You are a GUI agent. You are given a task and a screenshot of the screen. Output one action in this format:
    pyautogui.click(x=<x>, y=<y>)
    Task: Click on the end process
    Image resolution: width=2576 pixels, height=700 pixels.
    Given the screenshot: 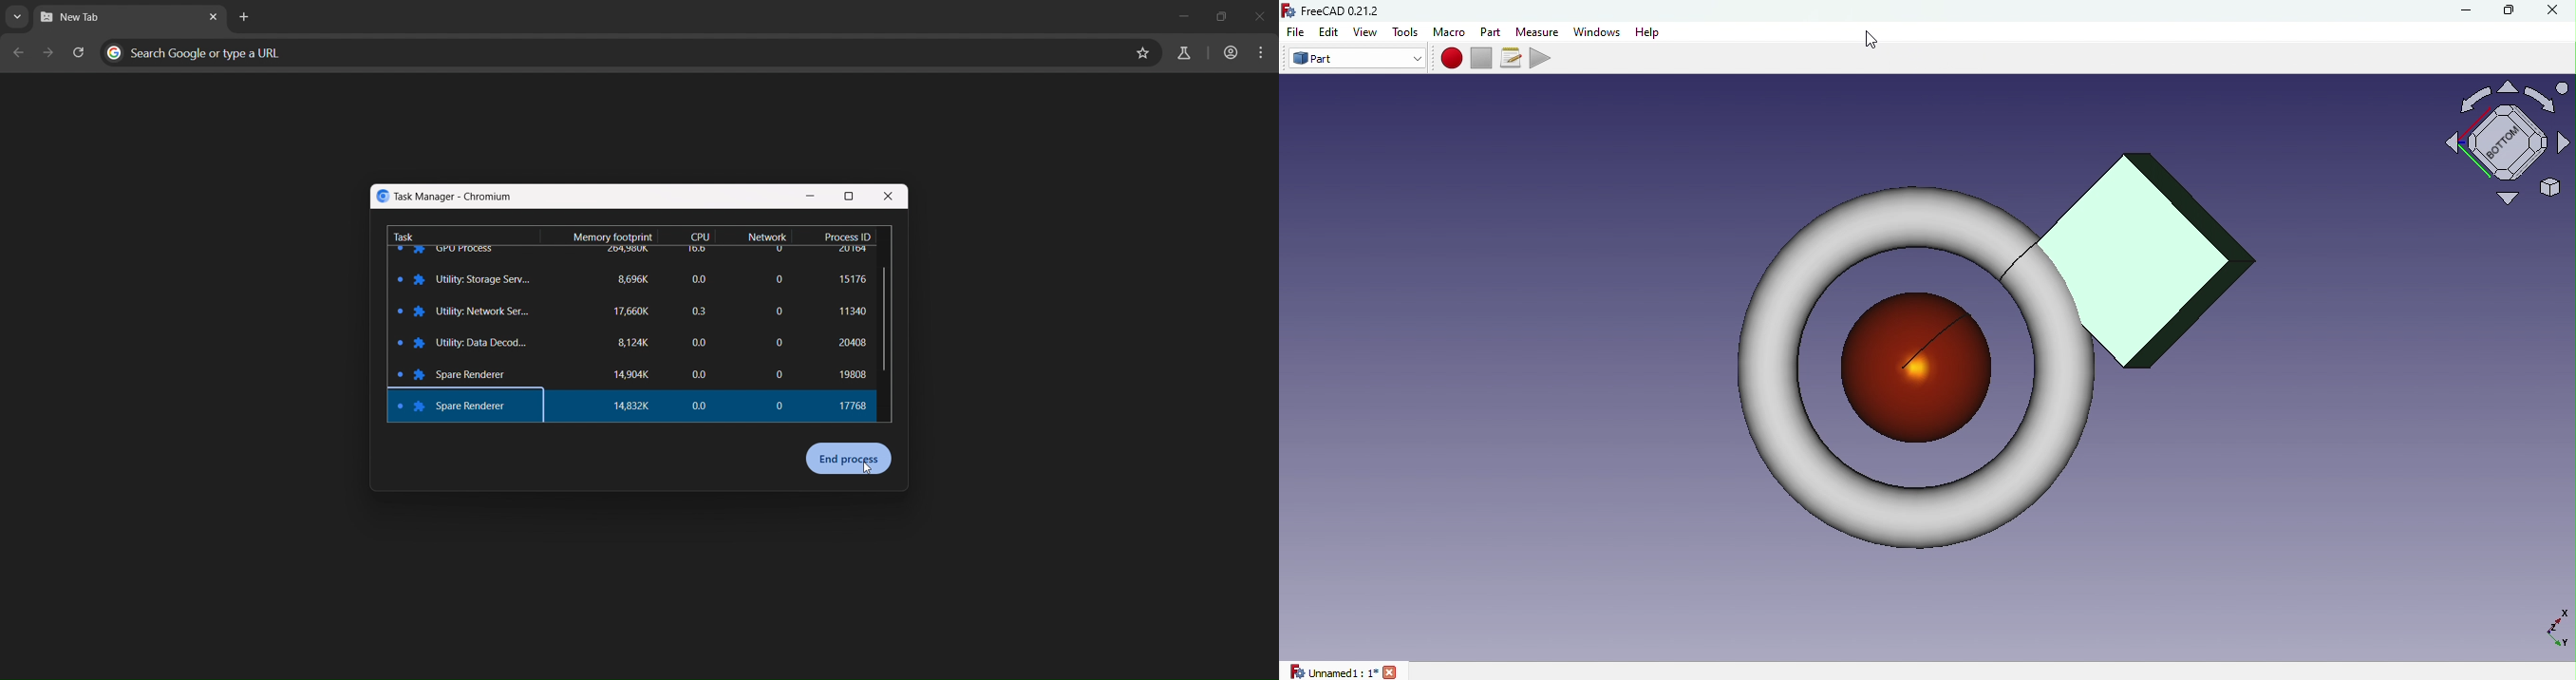 What is the action you would take?
    pyautogui.click(x=850, y=459)
    